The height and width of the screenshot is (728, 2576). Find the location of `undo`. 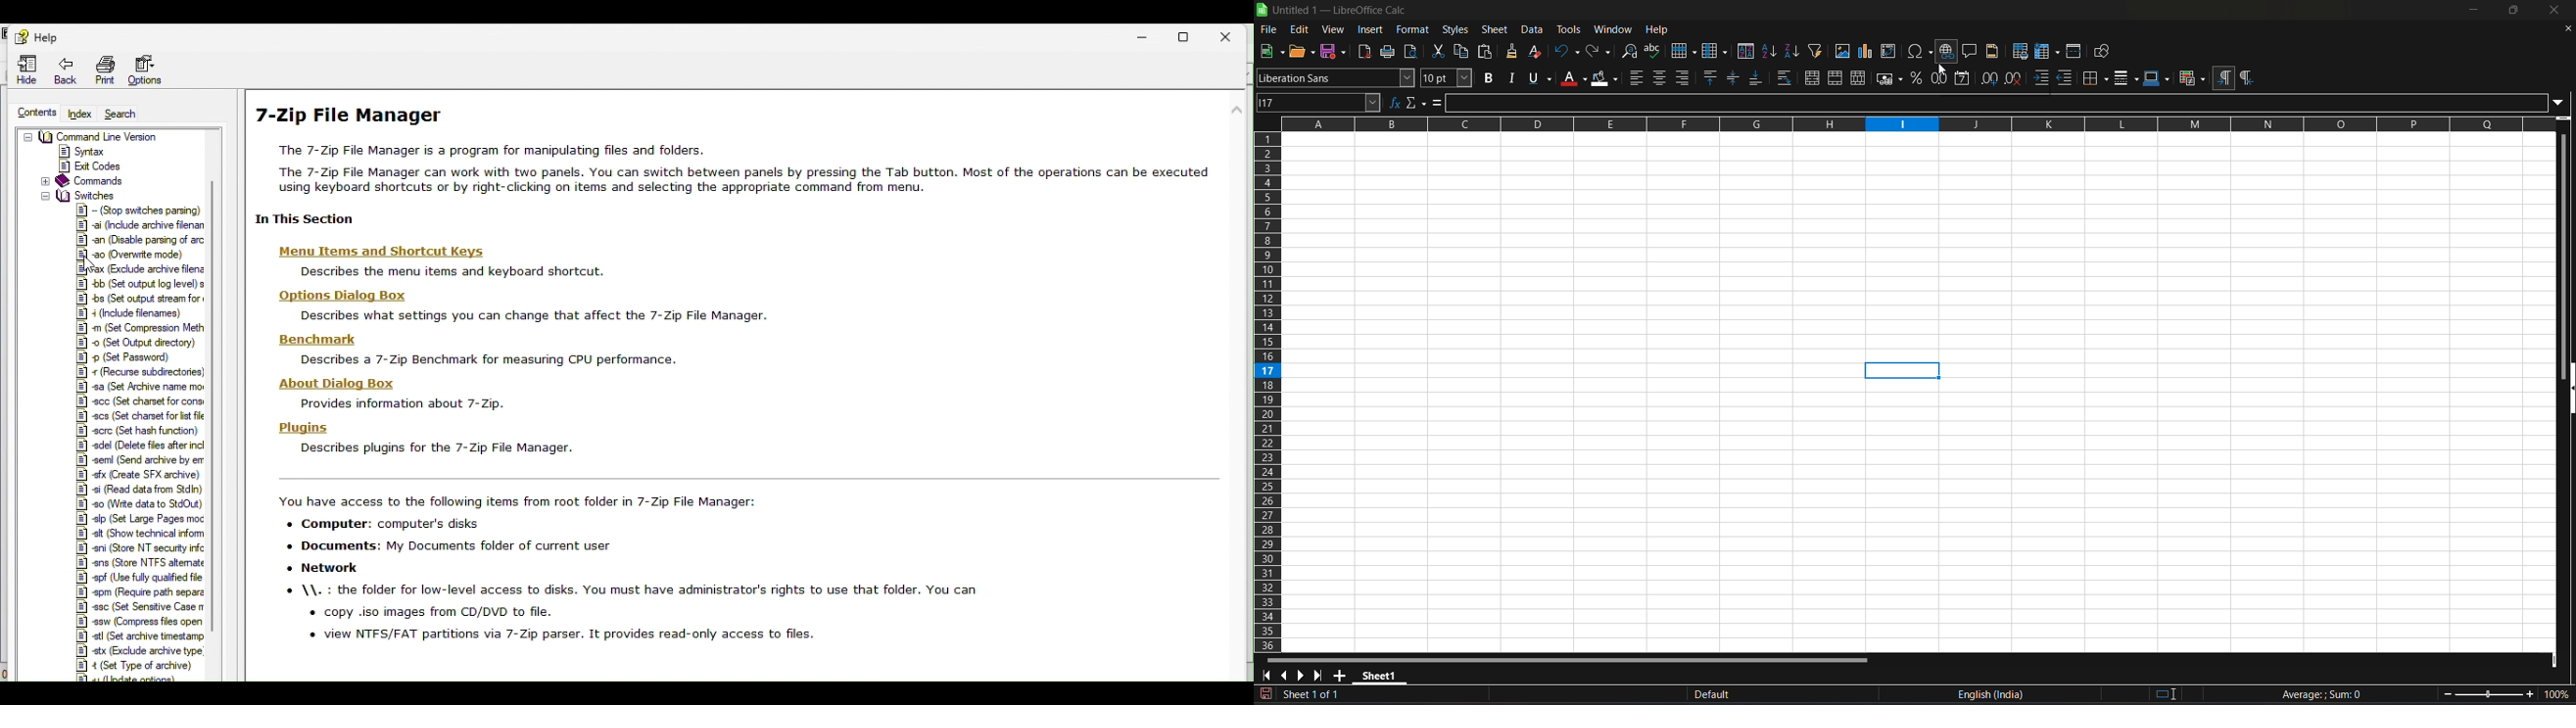

undo is located at coordinates (1567, 51).